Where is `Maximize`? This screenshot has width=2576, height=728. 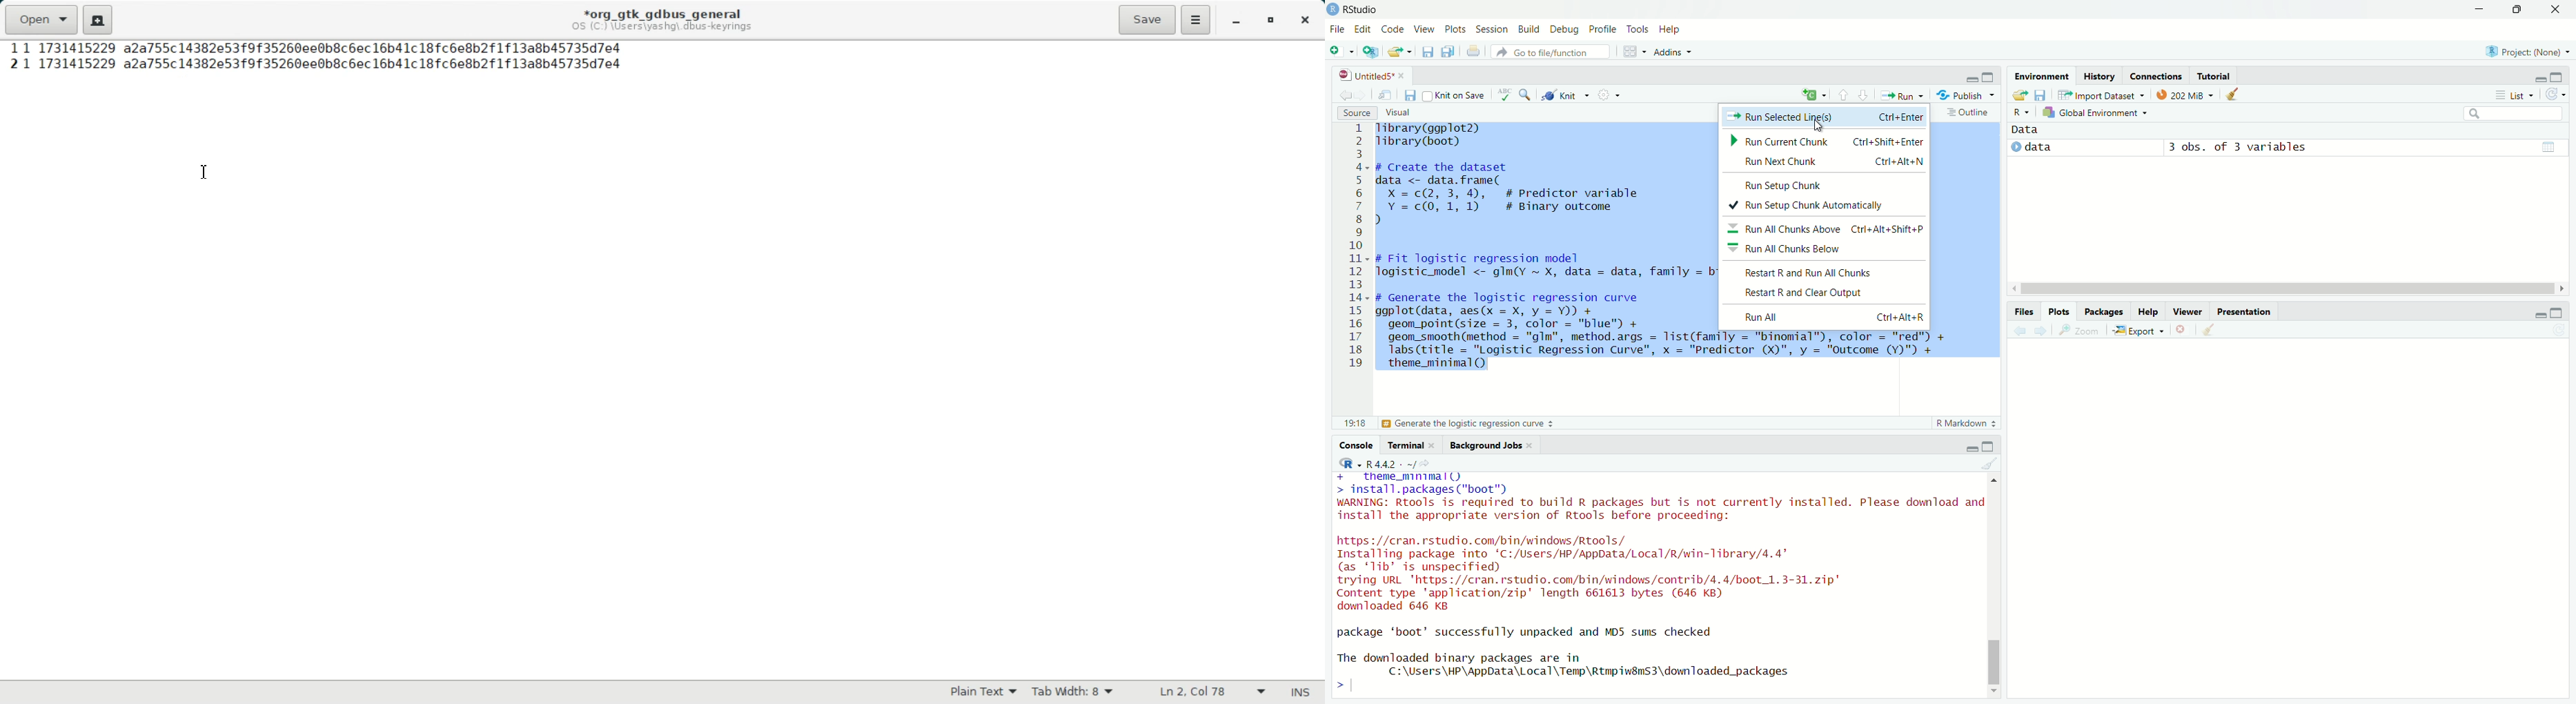
Maximize is located at coordinates (1272, 21).